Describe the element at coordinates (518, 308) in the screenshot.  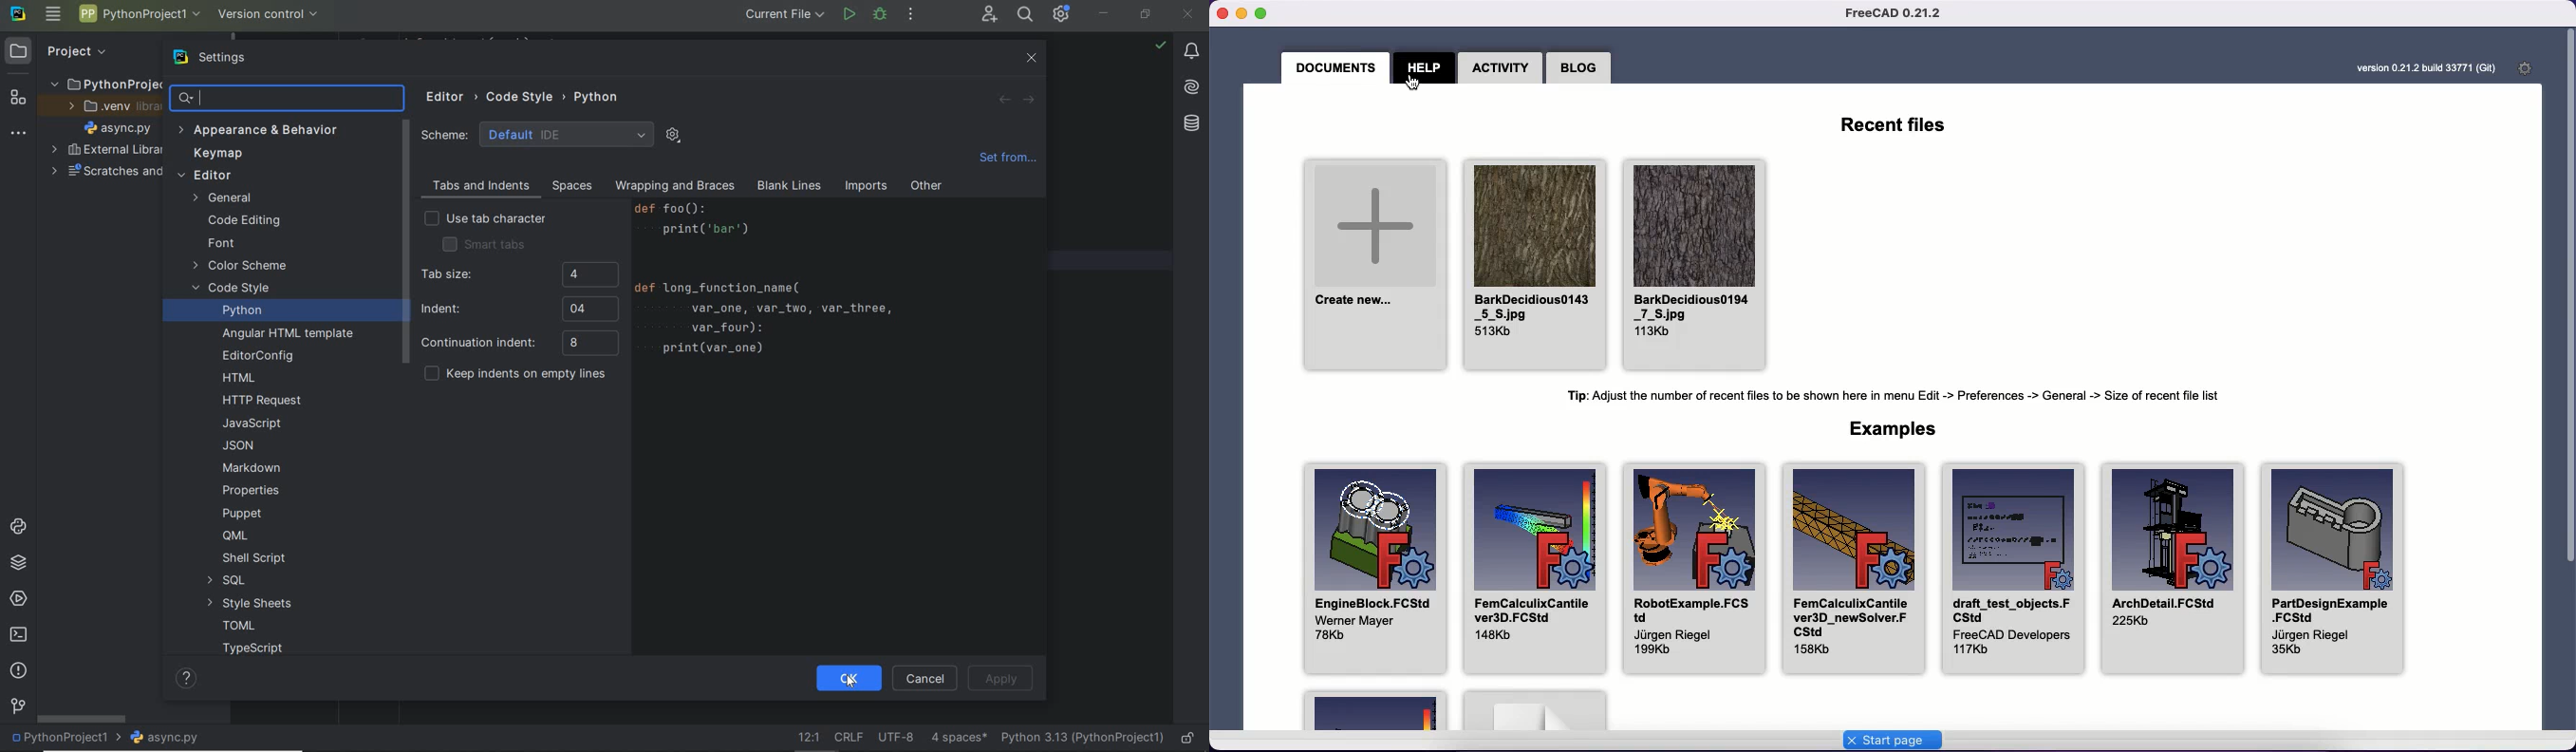
I see `indent` at that location.